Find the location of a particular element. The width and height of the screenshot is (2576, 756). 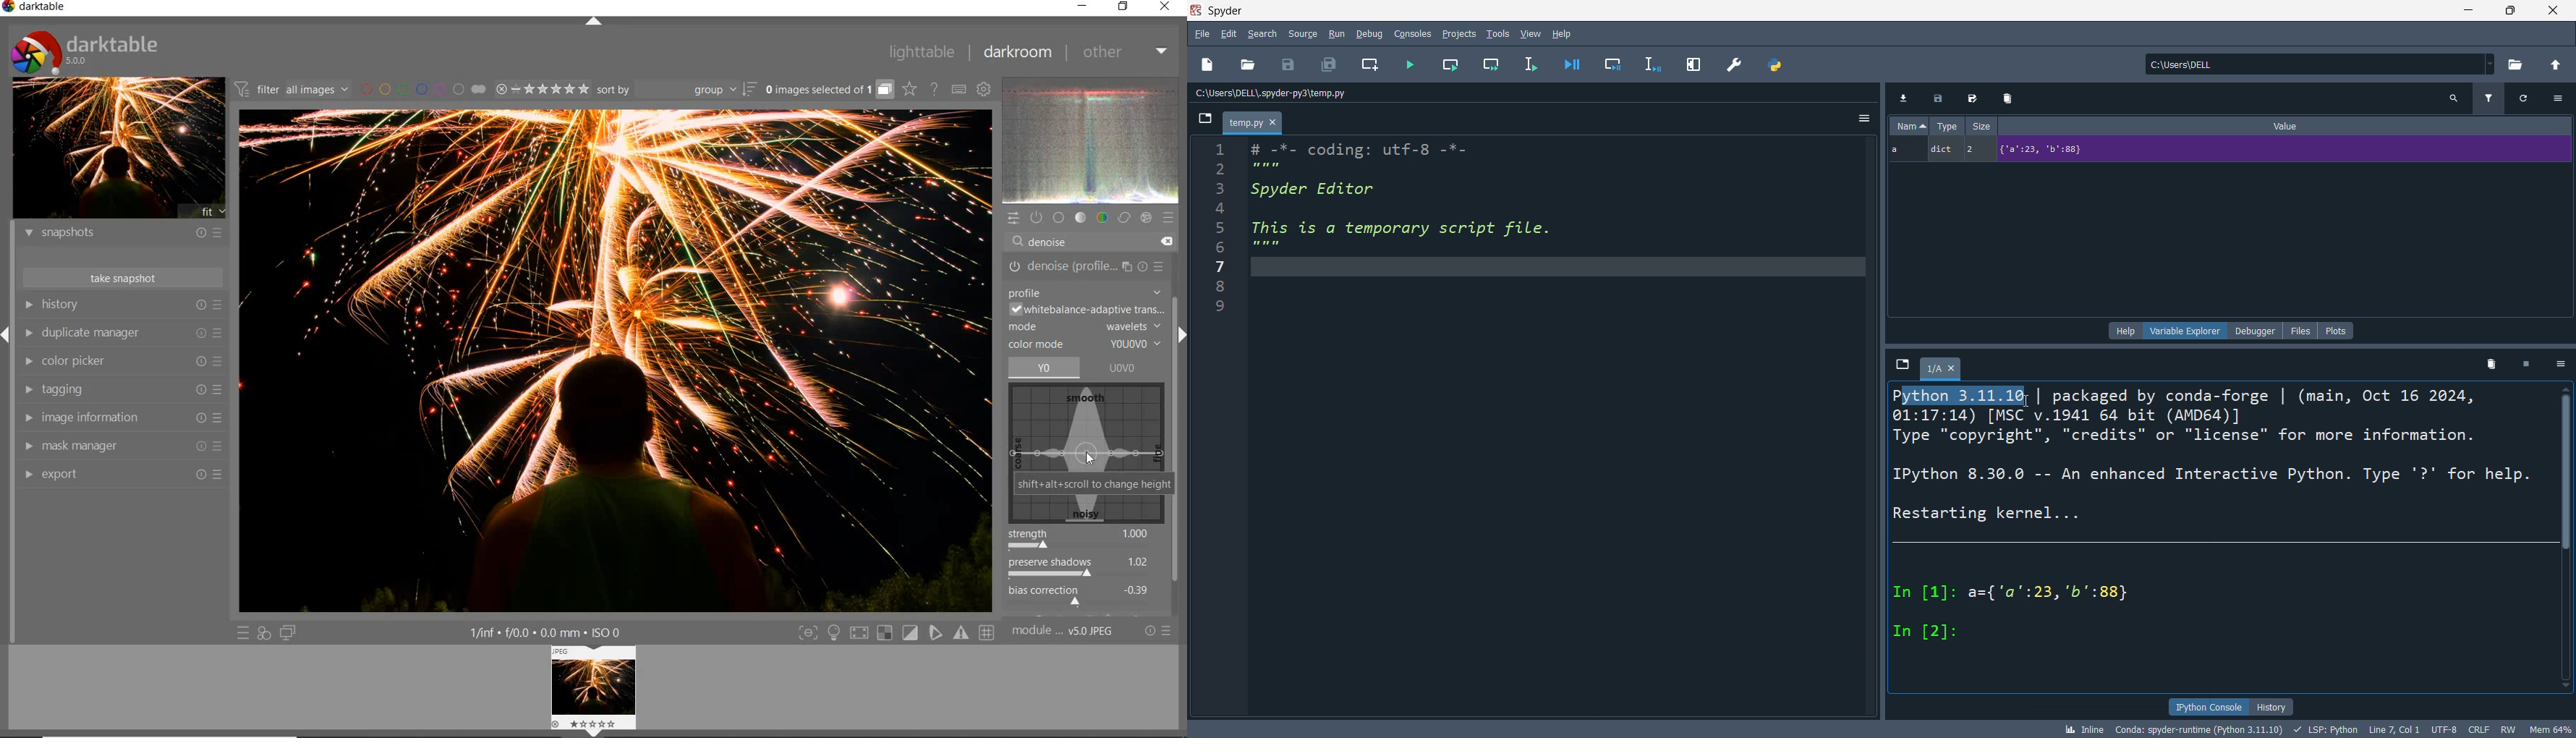

reset or presets and preferences is located at coordinates (1160, 632).